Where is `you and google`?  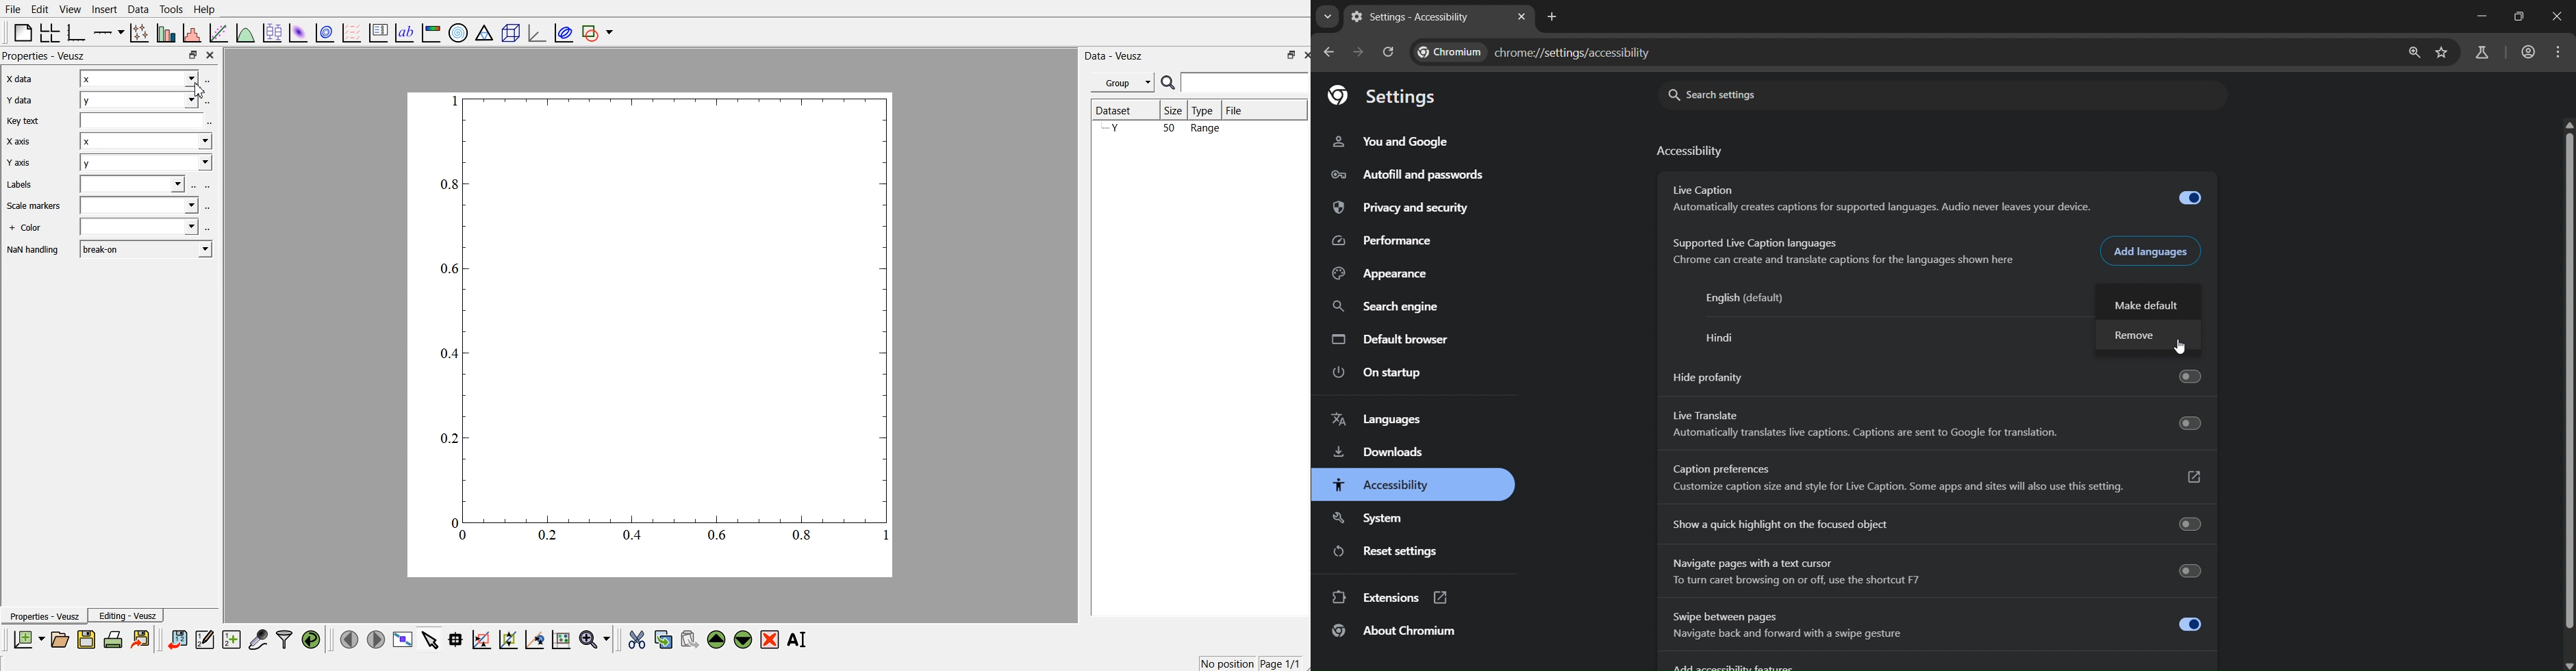 you and google is located at coordinates (1397, 144).